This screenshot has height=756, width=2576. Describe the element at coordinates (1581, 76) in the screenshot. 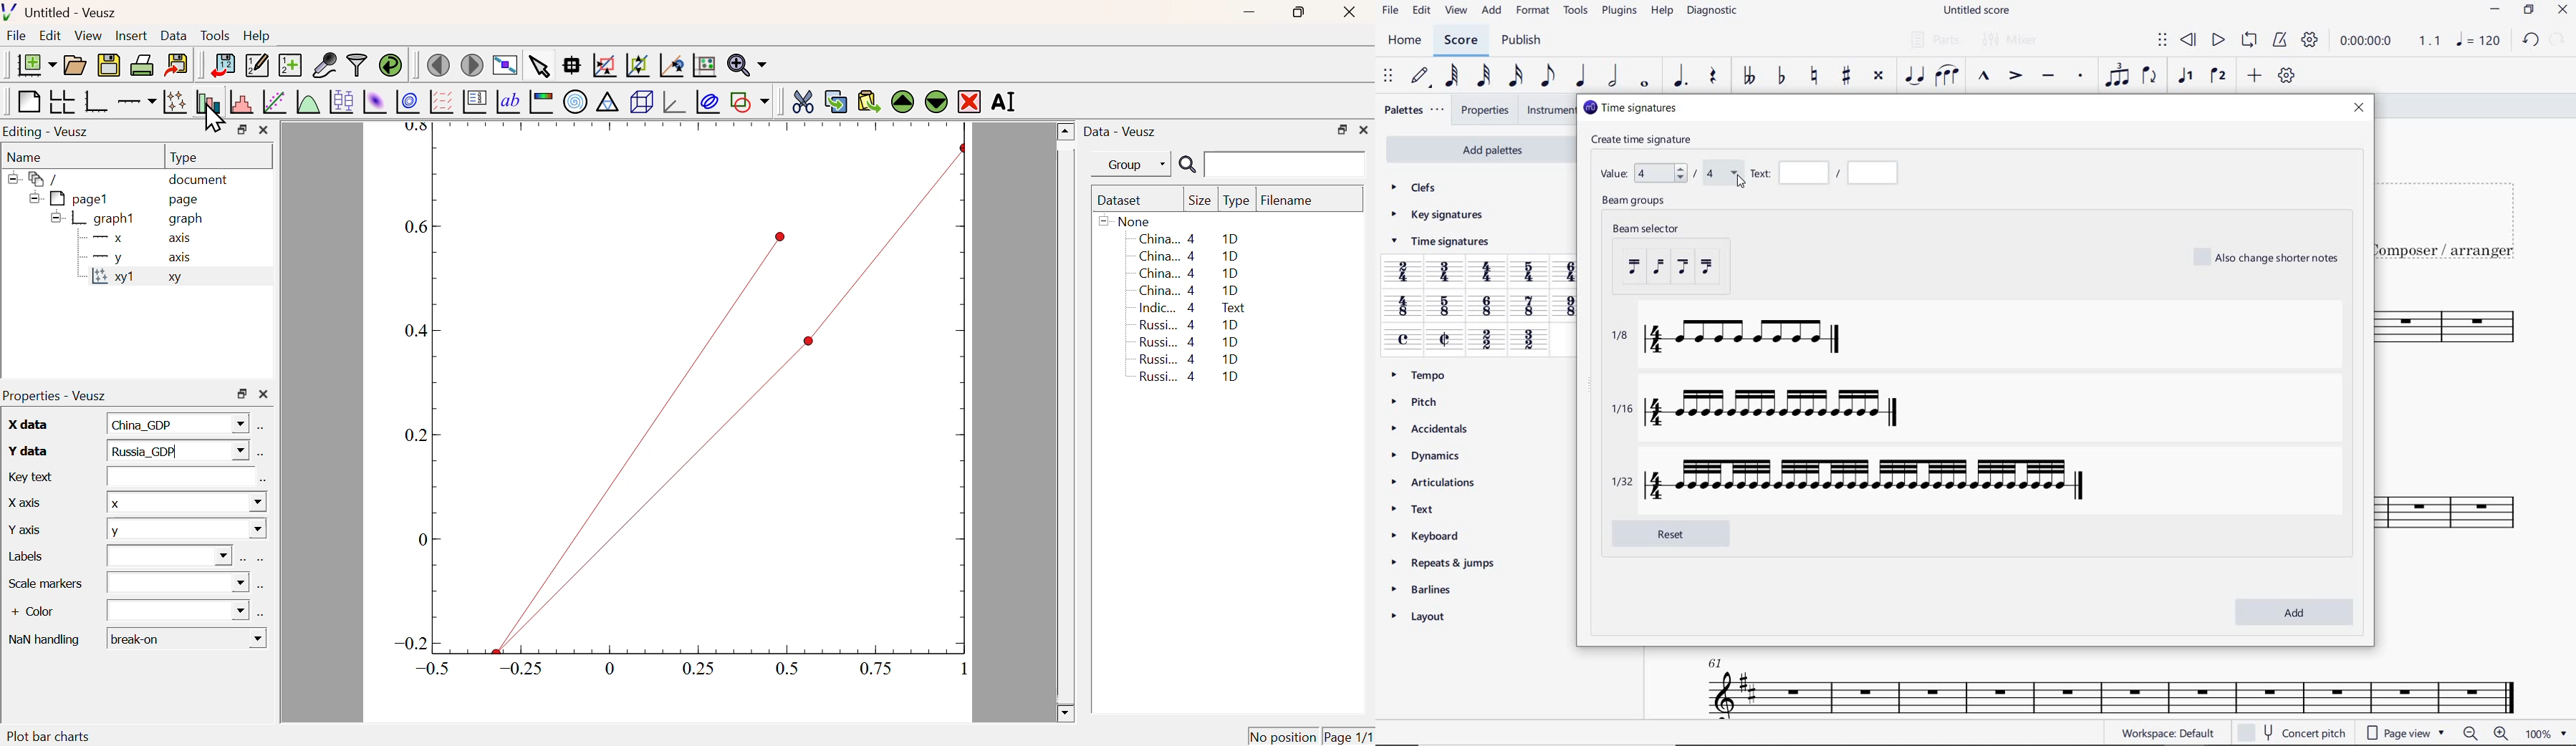

I see `QUARTER NOTE` at that location.